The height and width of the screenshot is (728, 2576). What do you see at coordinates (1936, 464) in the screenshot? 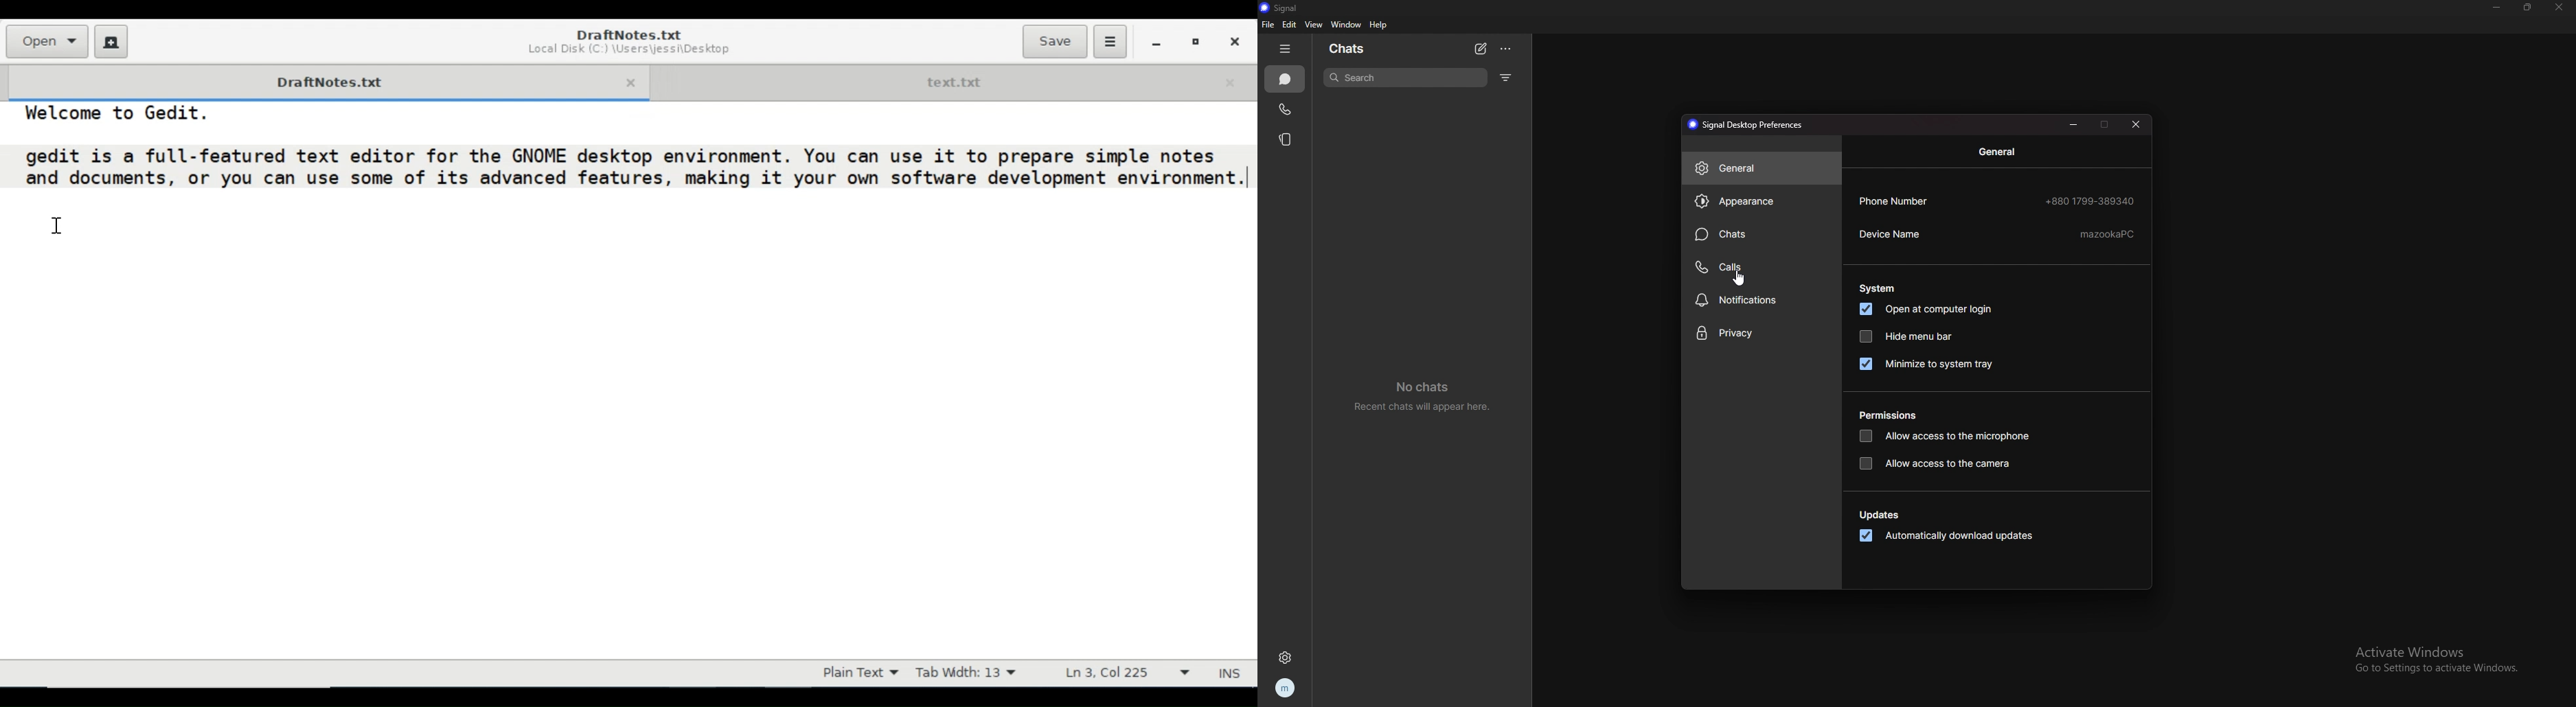
I see `allow access to camera` at bounding box center [1936, 464].